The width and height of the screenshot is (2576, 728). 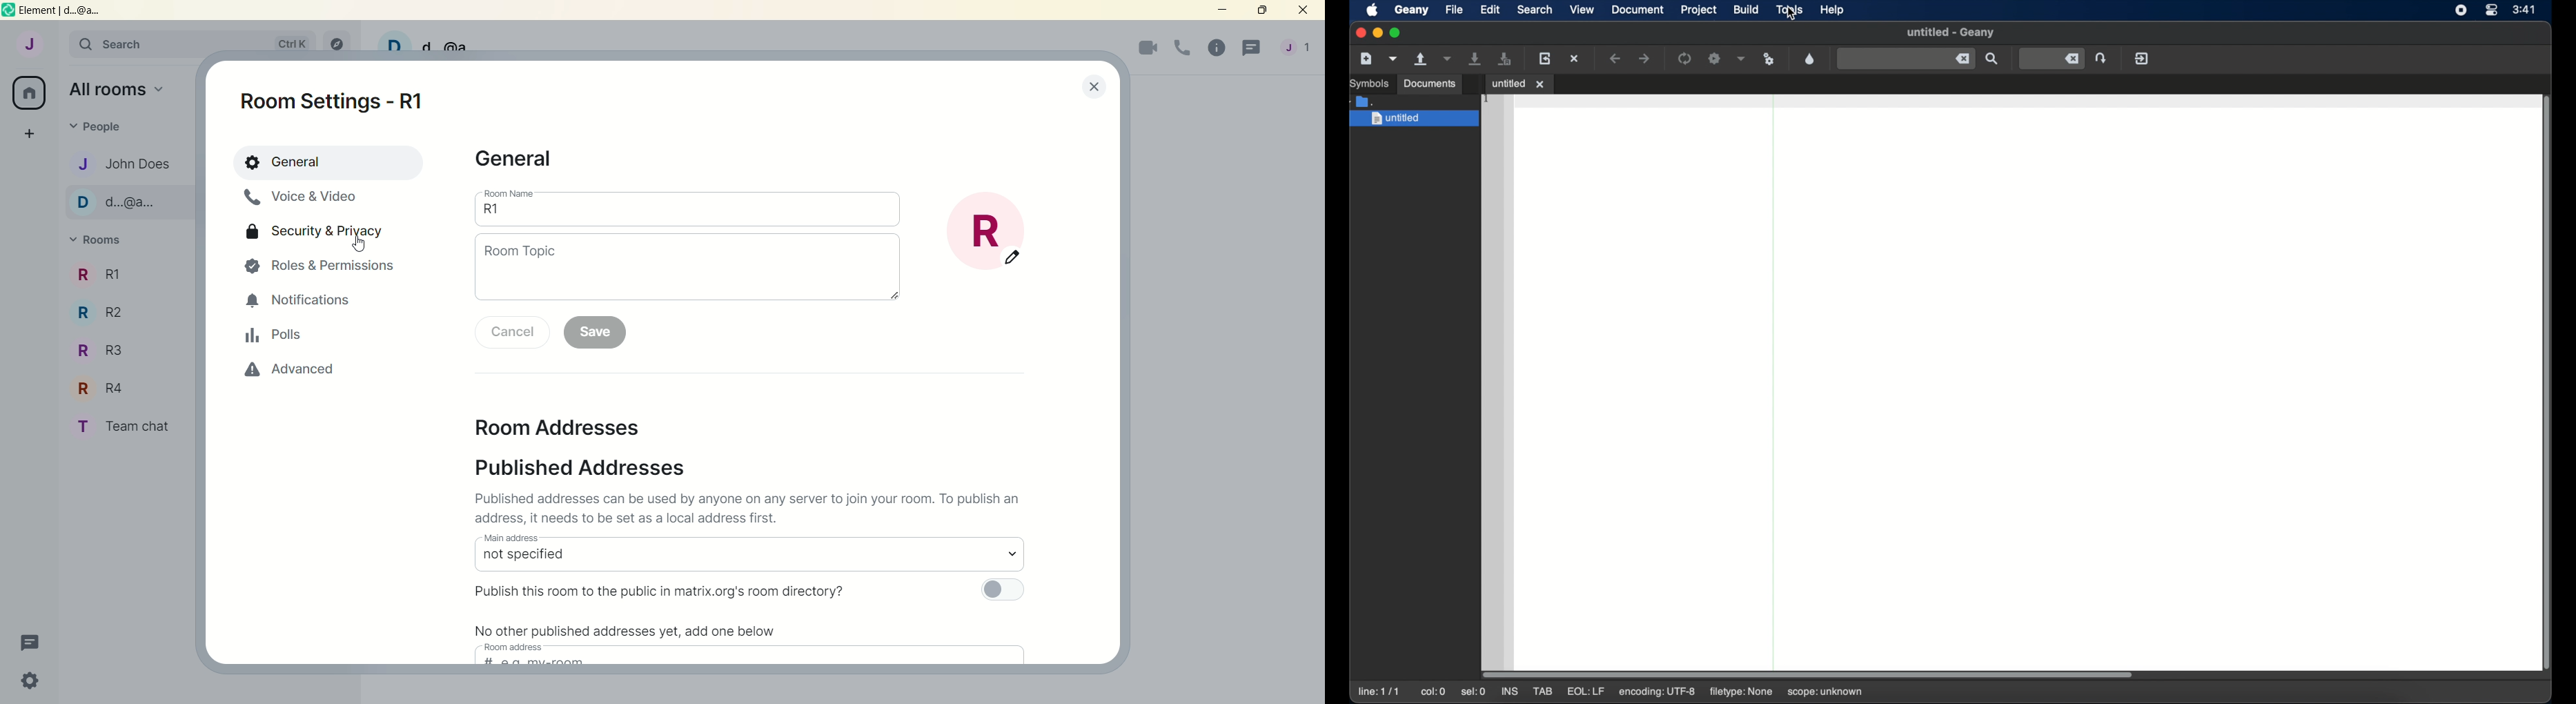 I want to click on general, so click(x=330, y=164).